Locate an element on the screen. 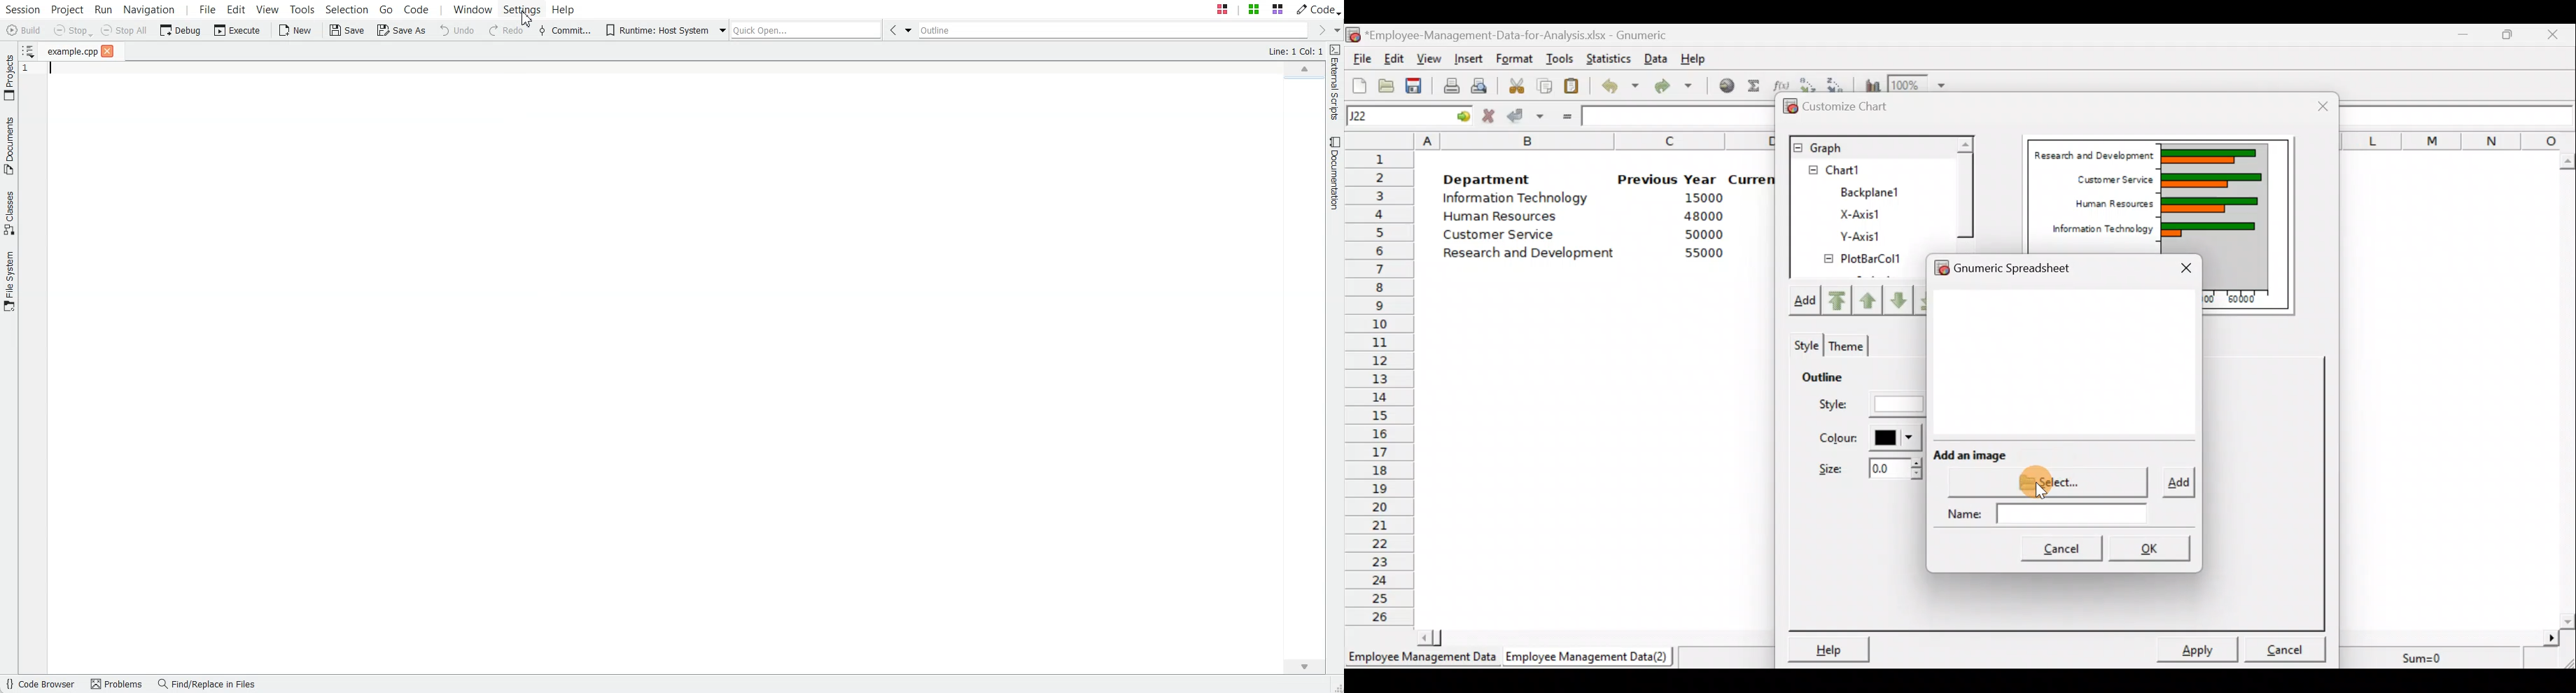 The image size is (2576, 700). Sum into the current cell is located at coordinates (1755, 89).